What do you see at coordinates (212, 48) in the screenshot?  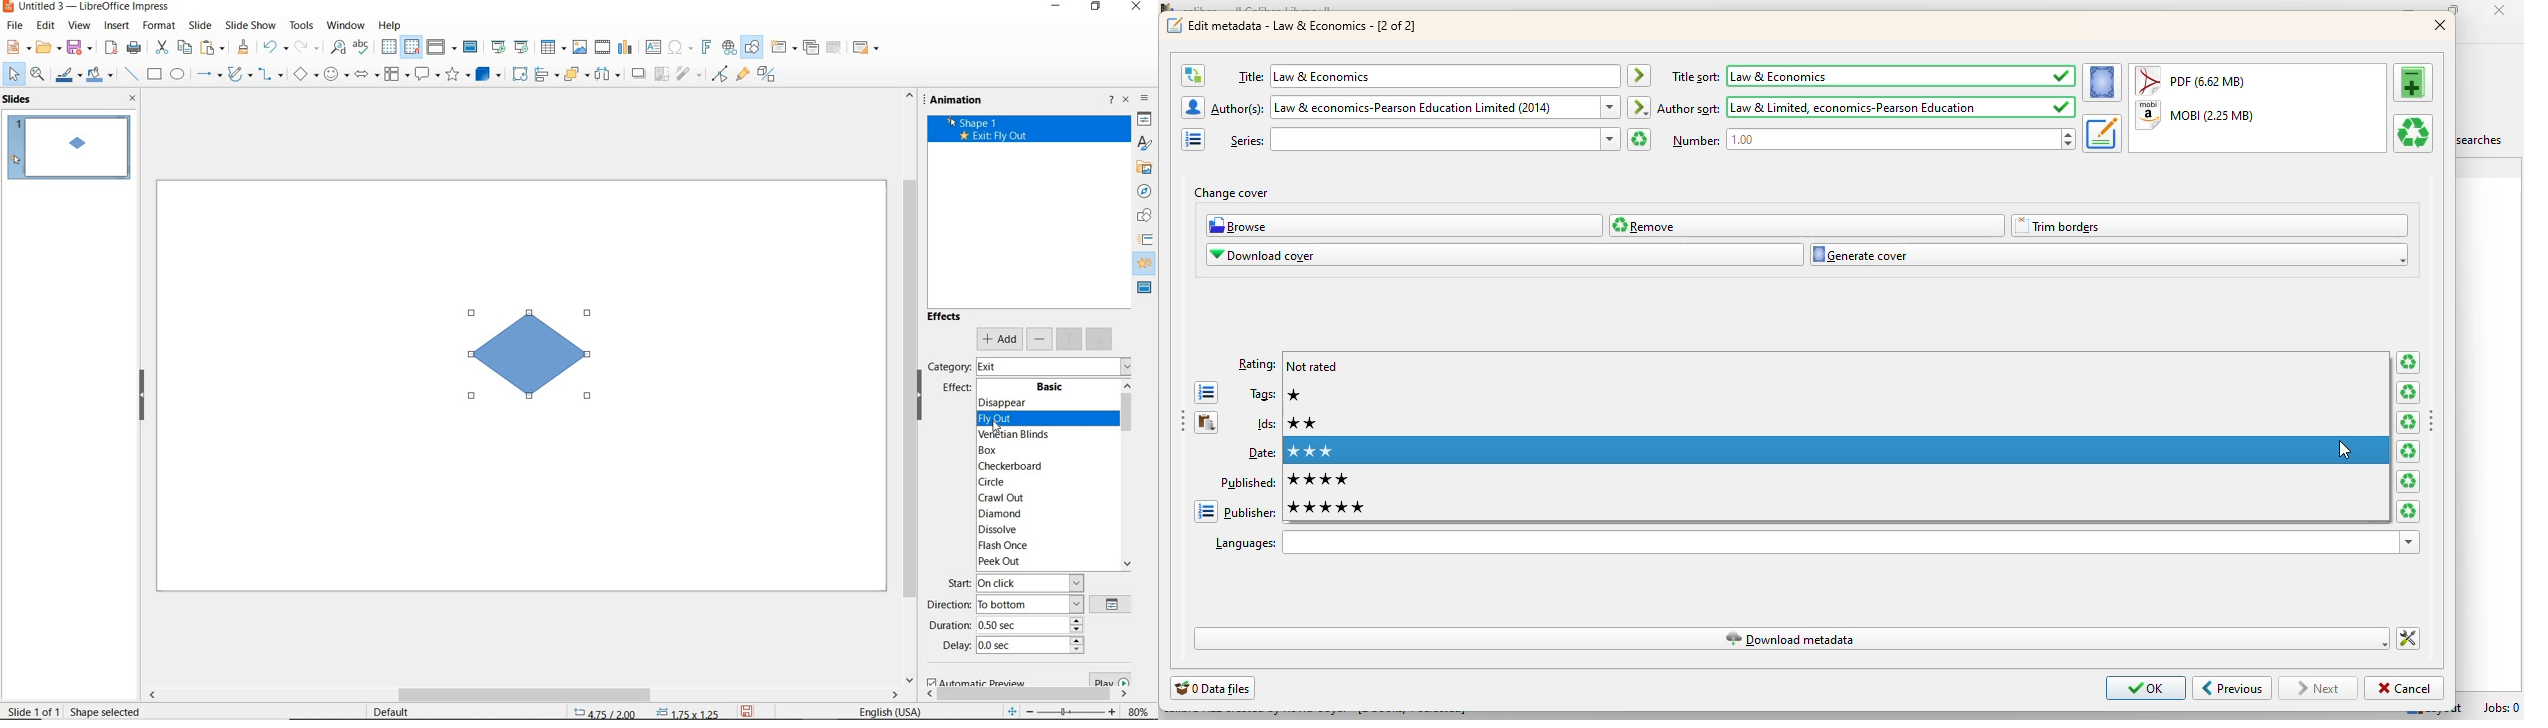 I see `paste` at bounding box center [212, 48].